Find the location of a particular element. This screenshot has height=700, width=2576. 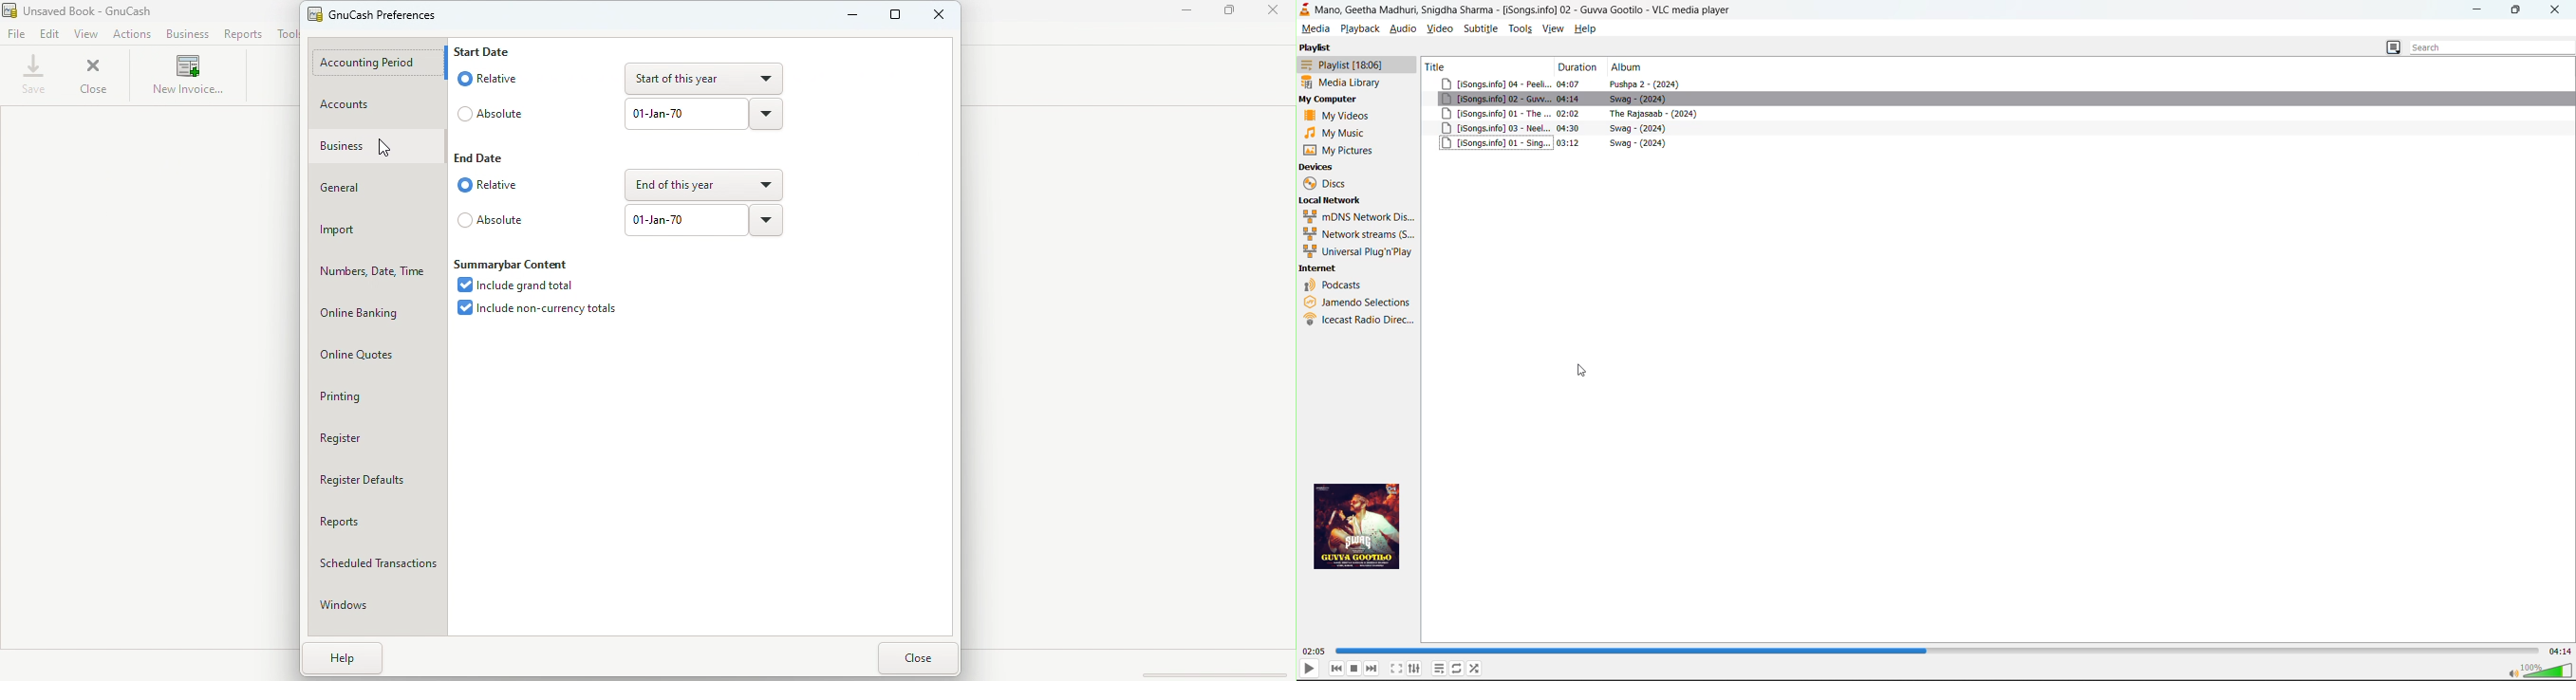

my computer is located at coordinates (1329, 99).